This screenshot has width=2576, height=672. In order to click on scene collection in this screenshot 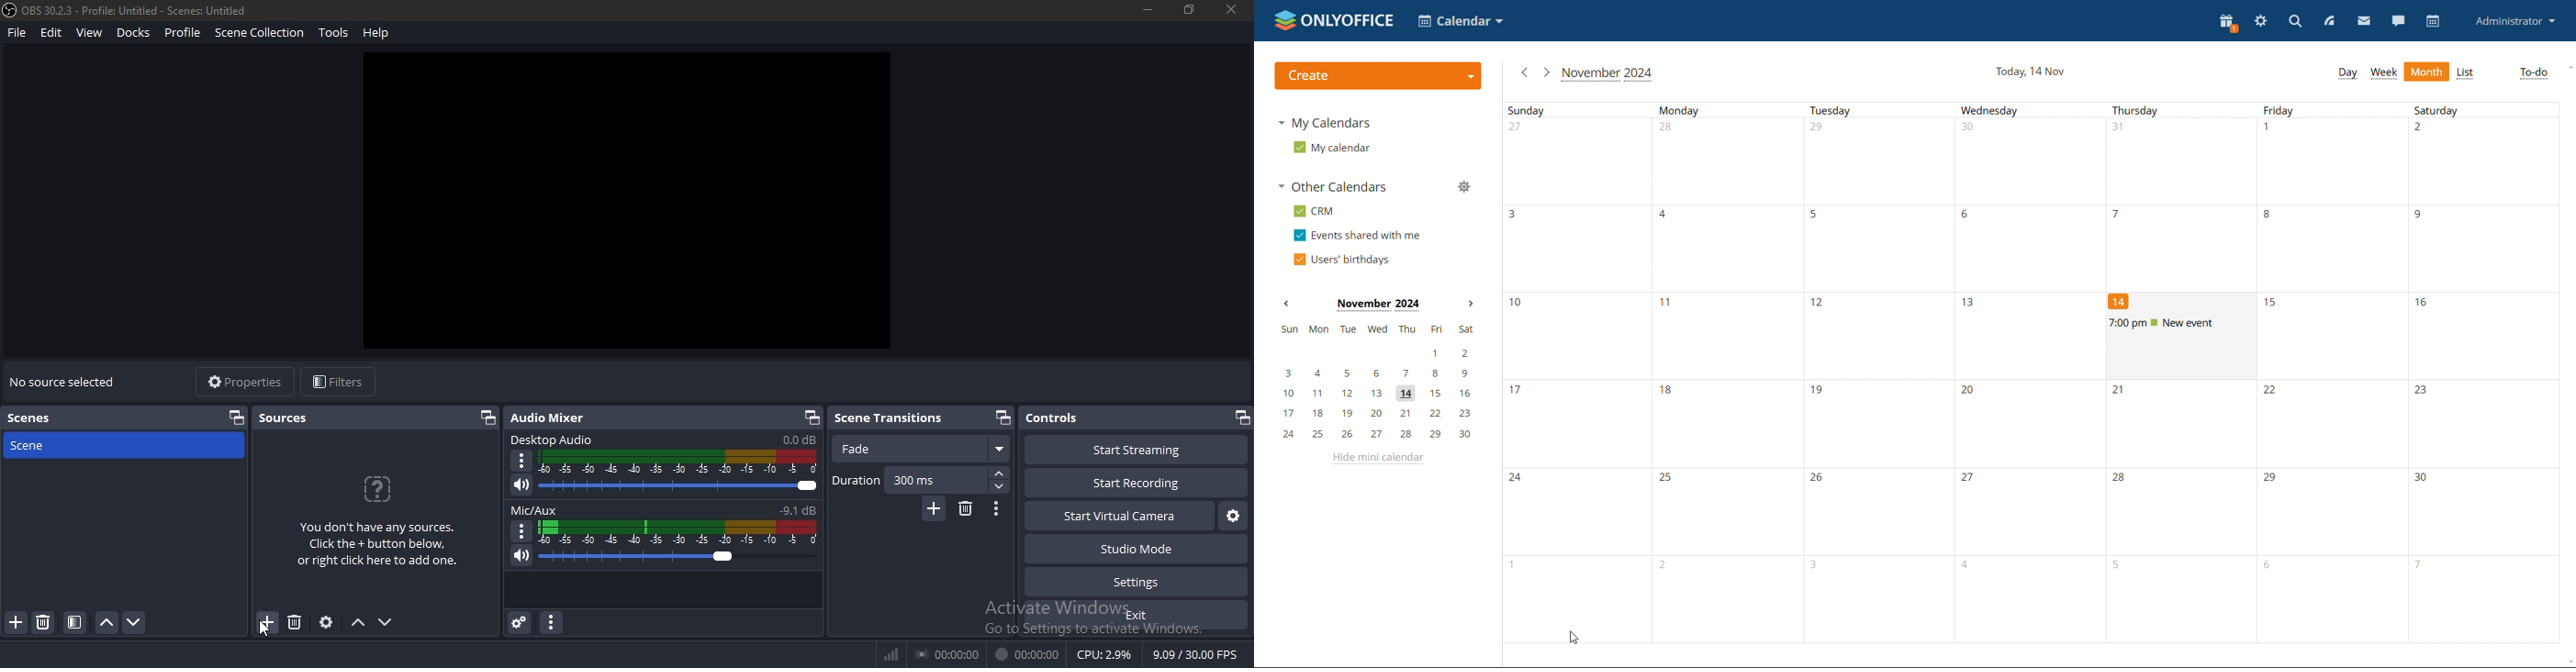, I will do `click(260, 32)`.